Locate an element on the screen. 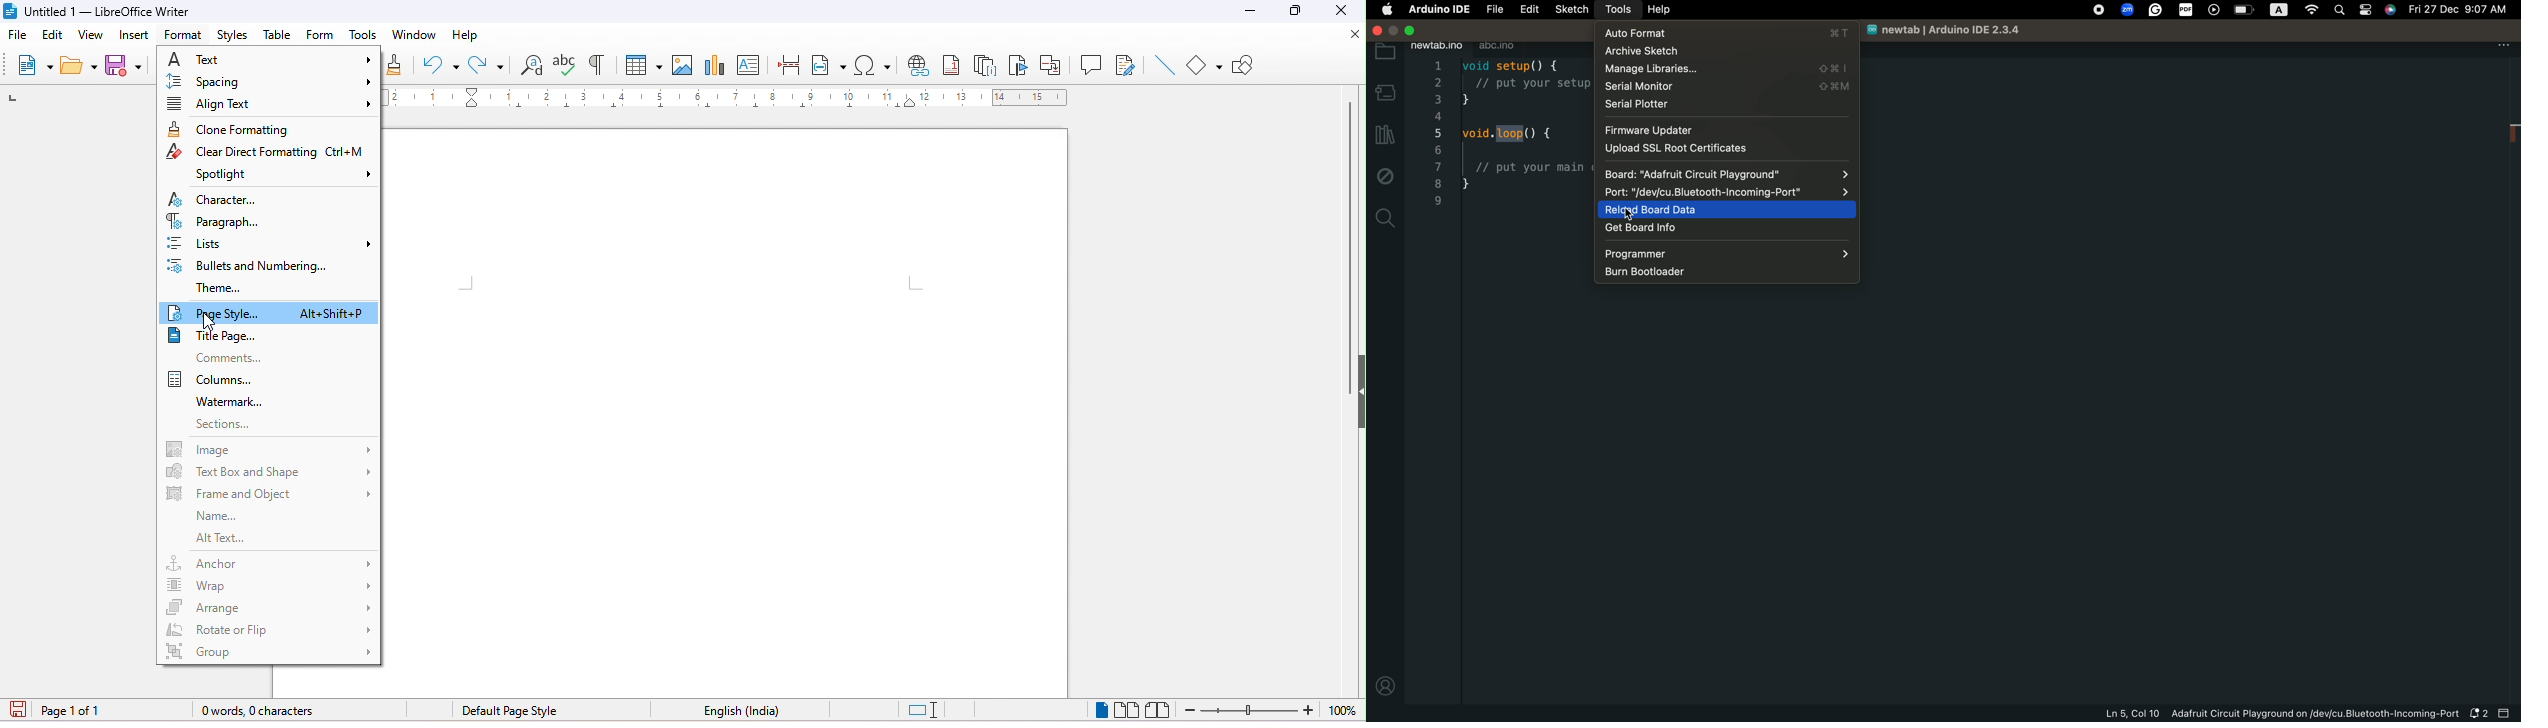 The image size is (2548, 728). standard selection is located at coordinates (924, 707).